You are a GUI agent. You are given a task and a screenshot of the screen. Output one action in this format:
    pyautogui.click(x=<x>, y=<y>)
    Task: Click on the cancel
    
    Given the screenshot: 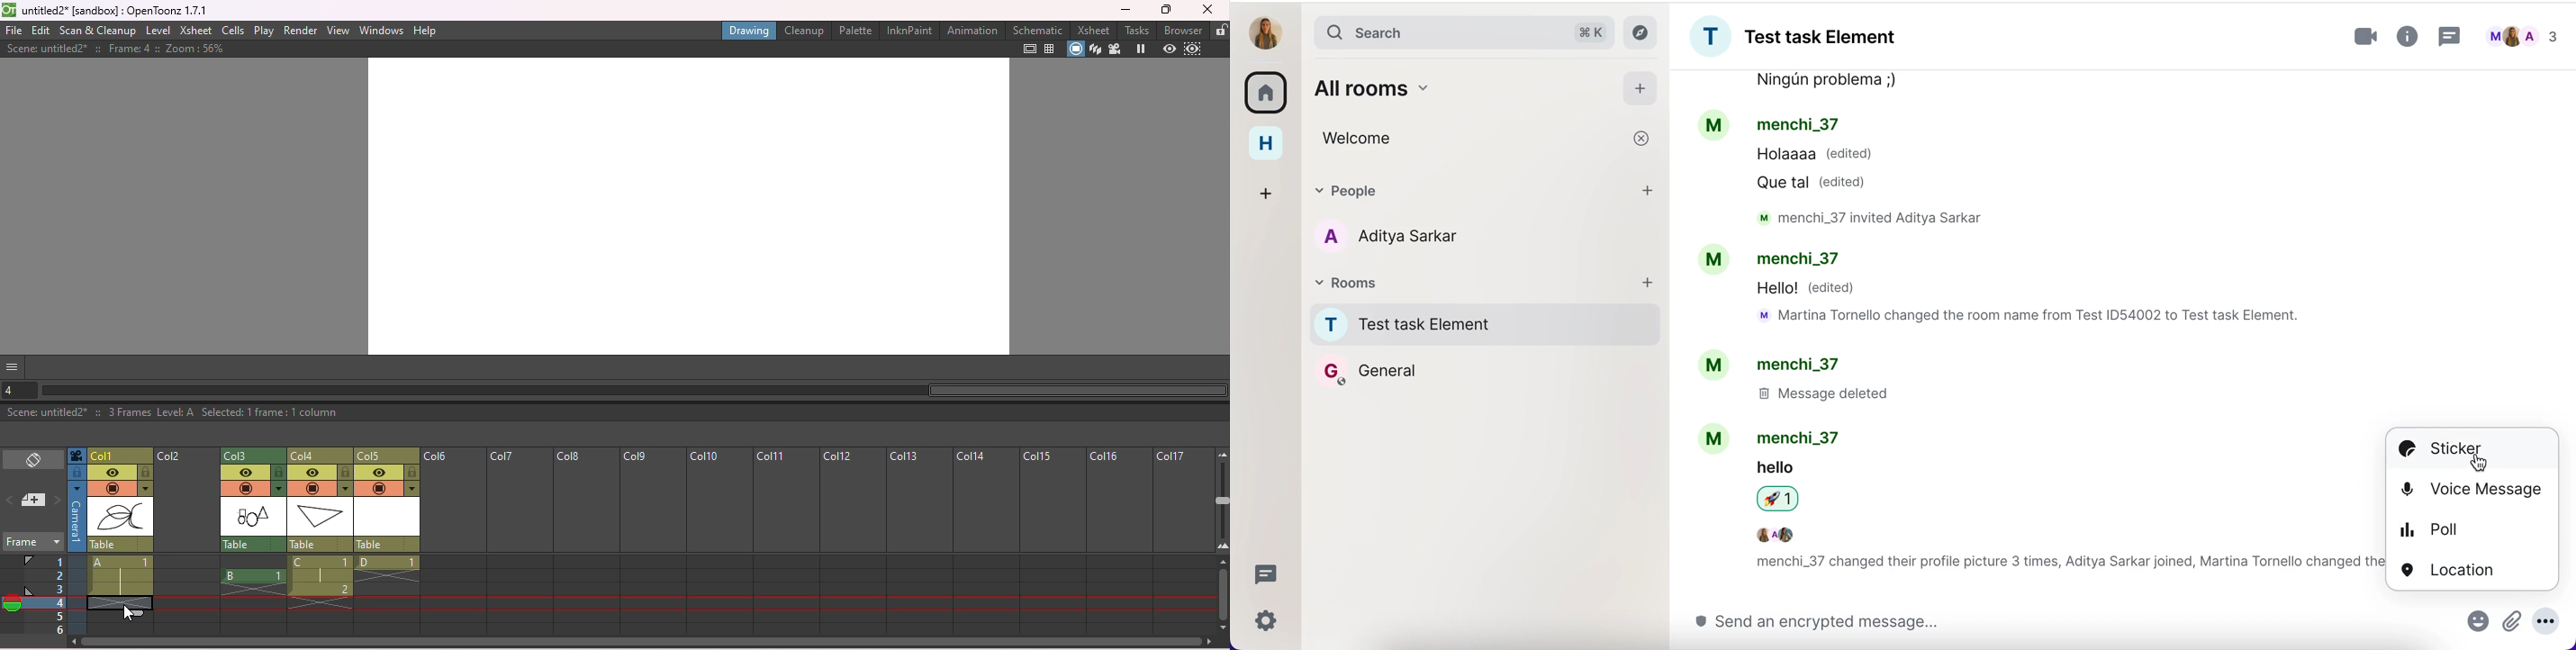 What is the action you would take?
    pyautogui.click(x=1643, y=141)
    